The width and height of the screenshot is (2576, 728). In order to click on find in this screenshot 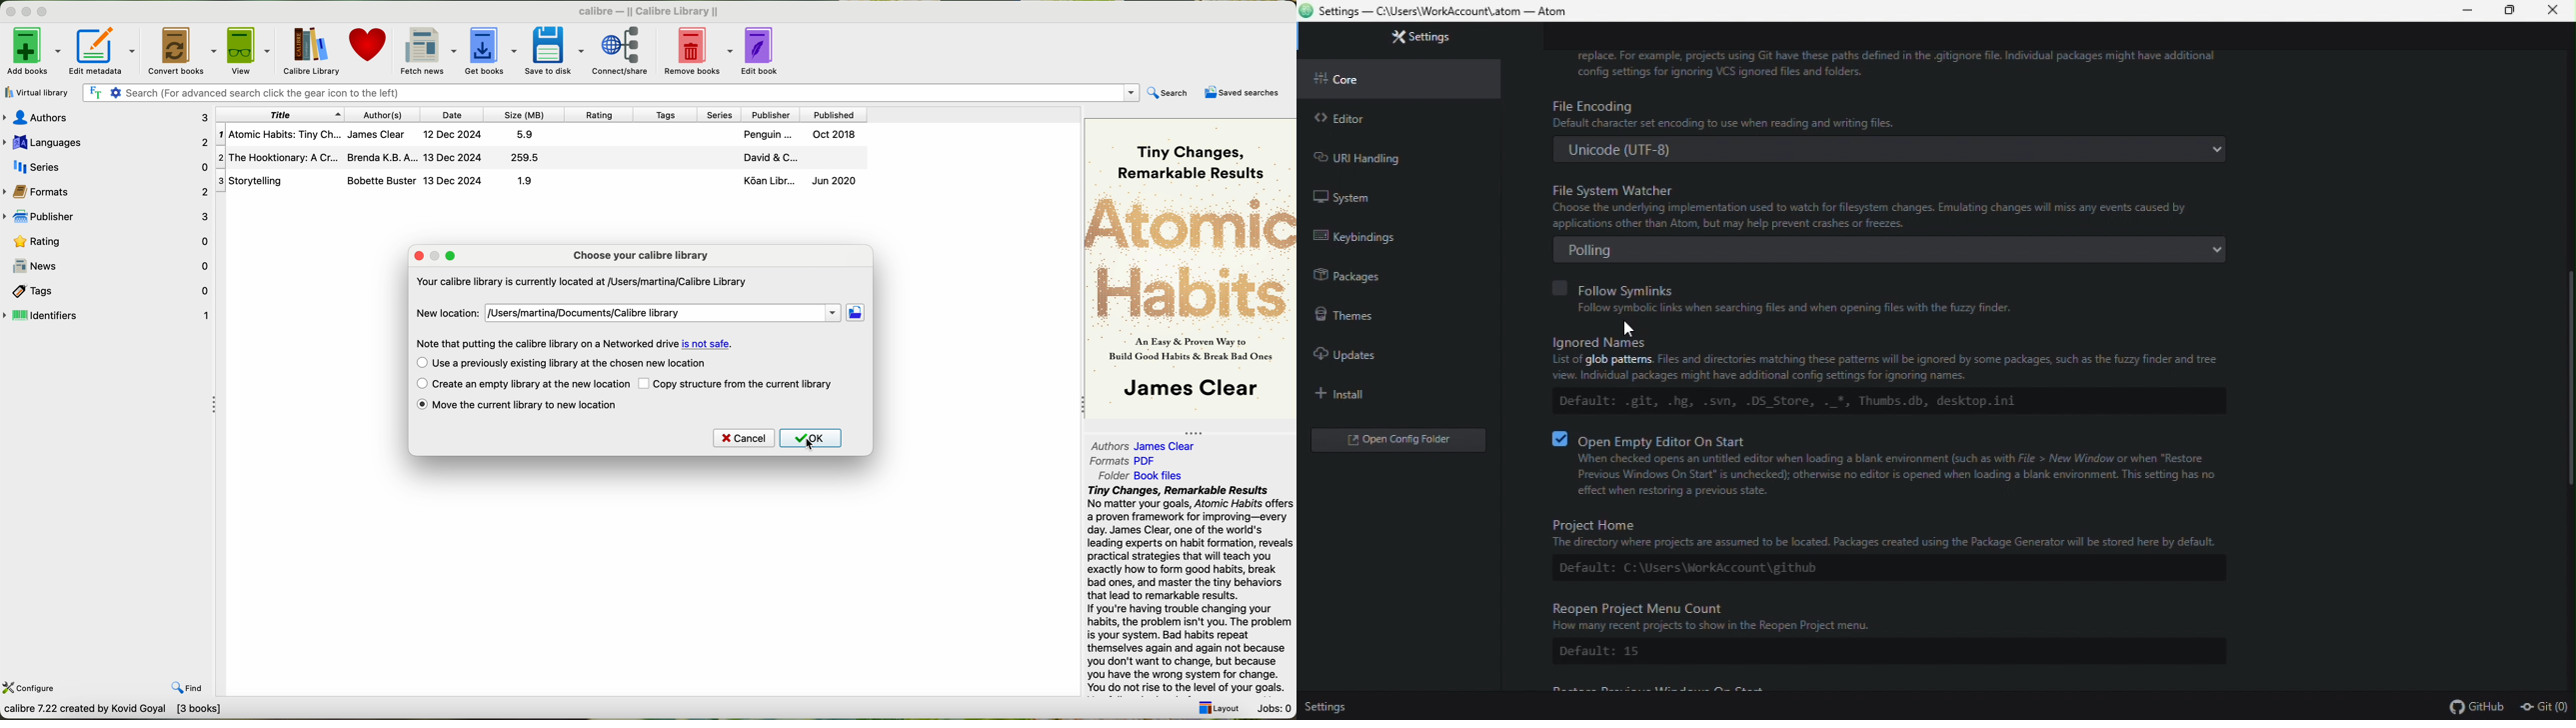, I will do `click(186, 688)`.